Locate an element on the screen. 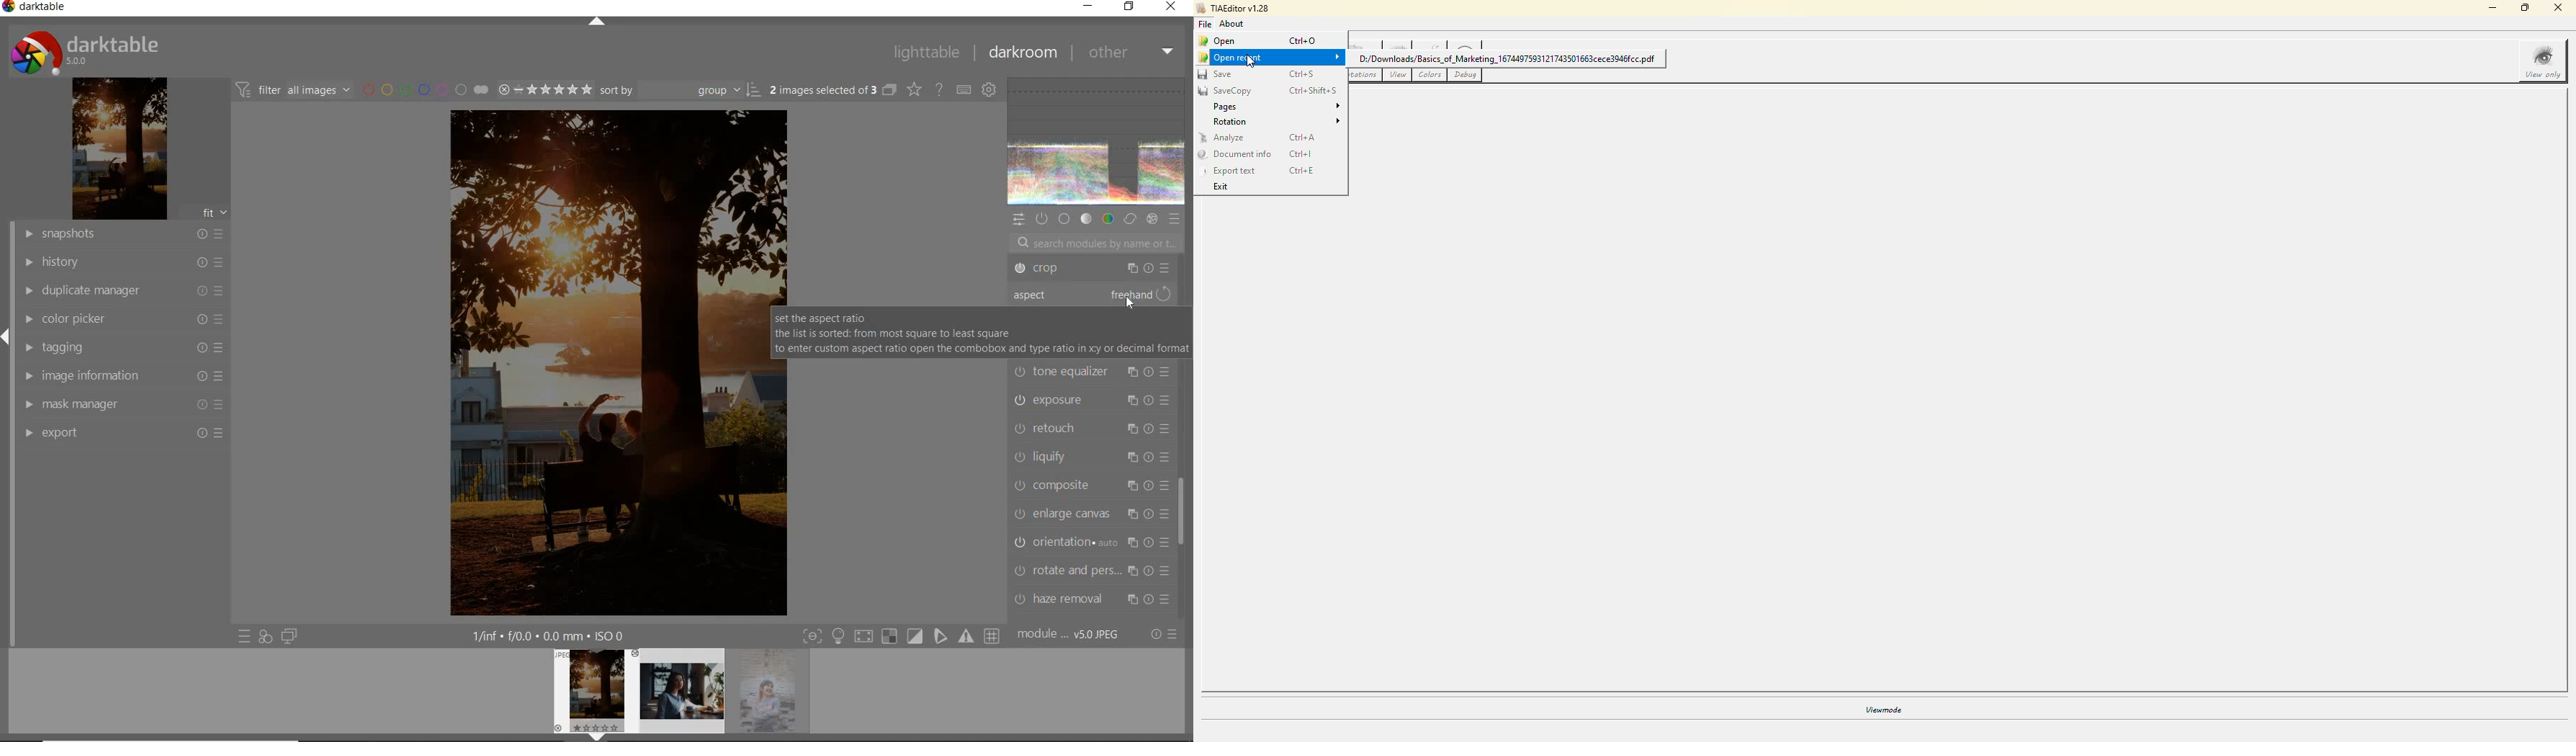 The width and height of the screenshot is (2576, 756). filter images is located at coordinates (293, 91).